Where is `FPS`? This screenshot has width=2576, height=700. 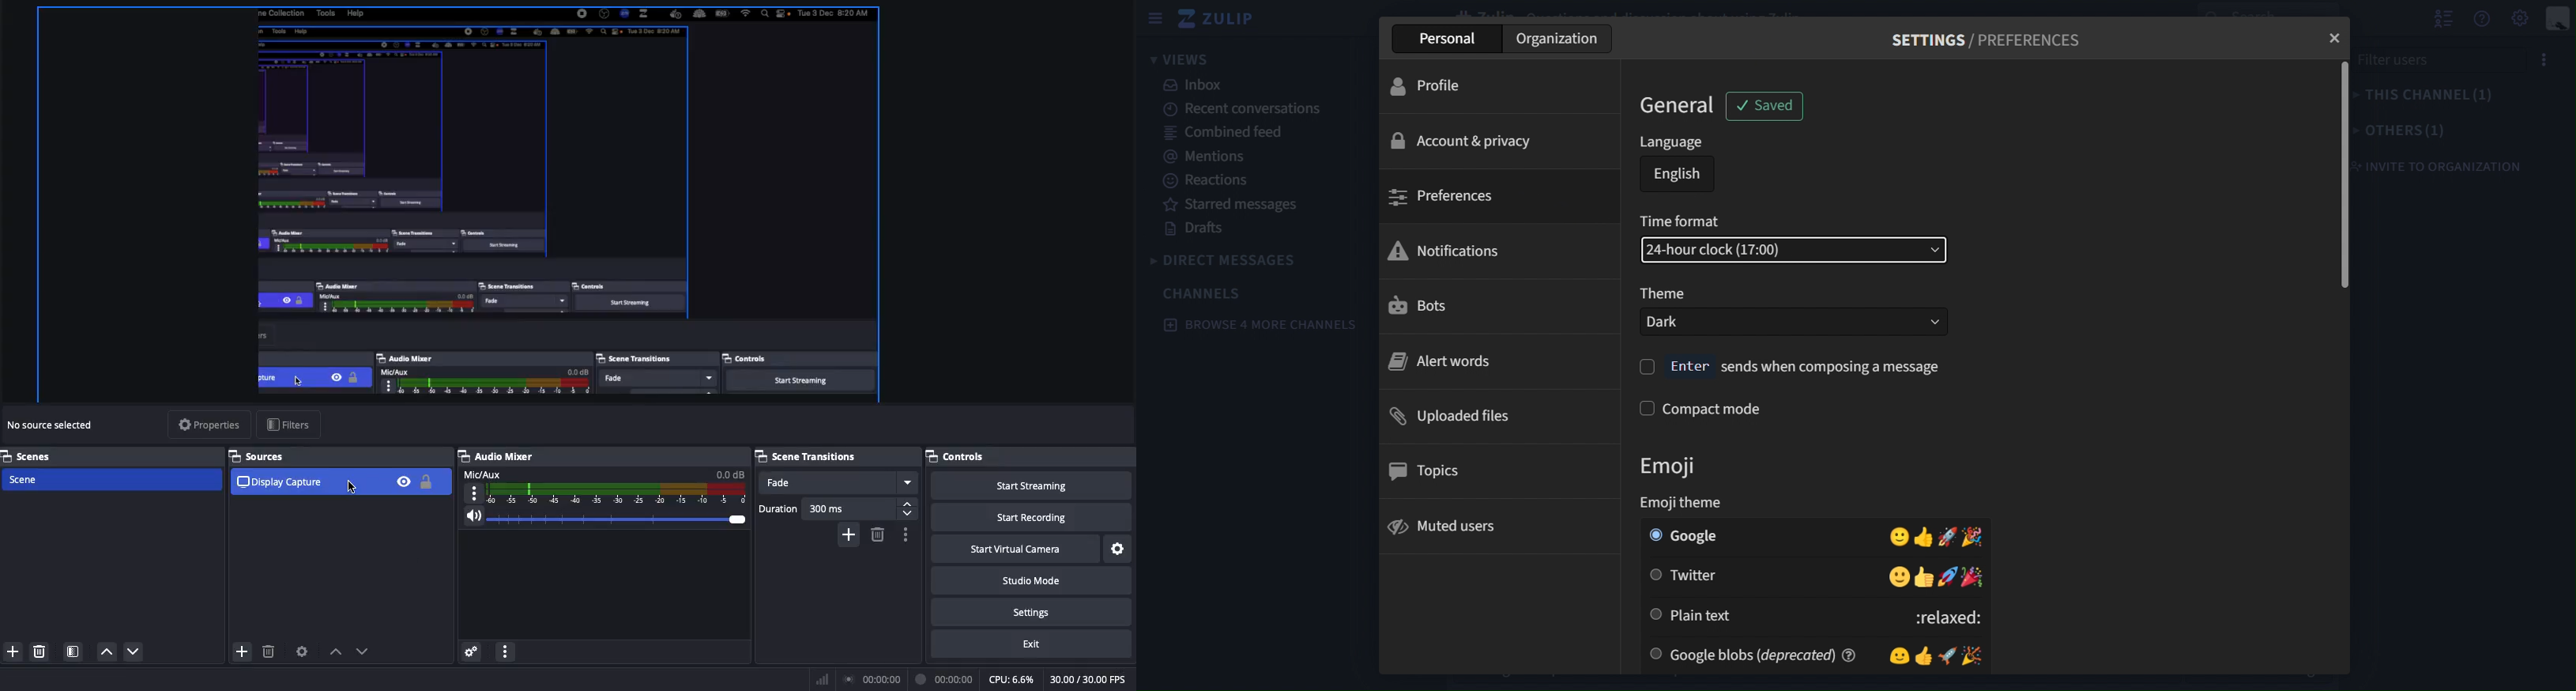
FPS is located at coordinates (1090, 679).